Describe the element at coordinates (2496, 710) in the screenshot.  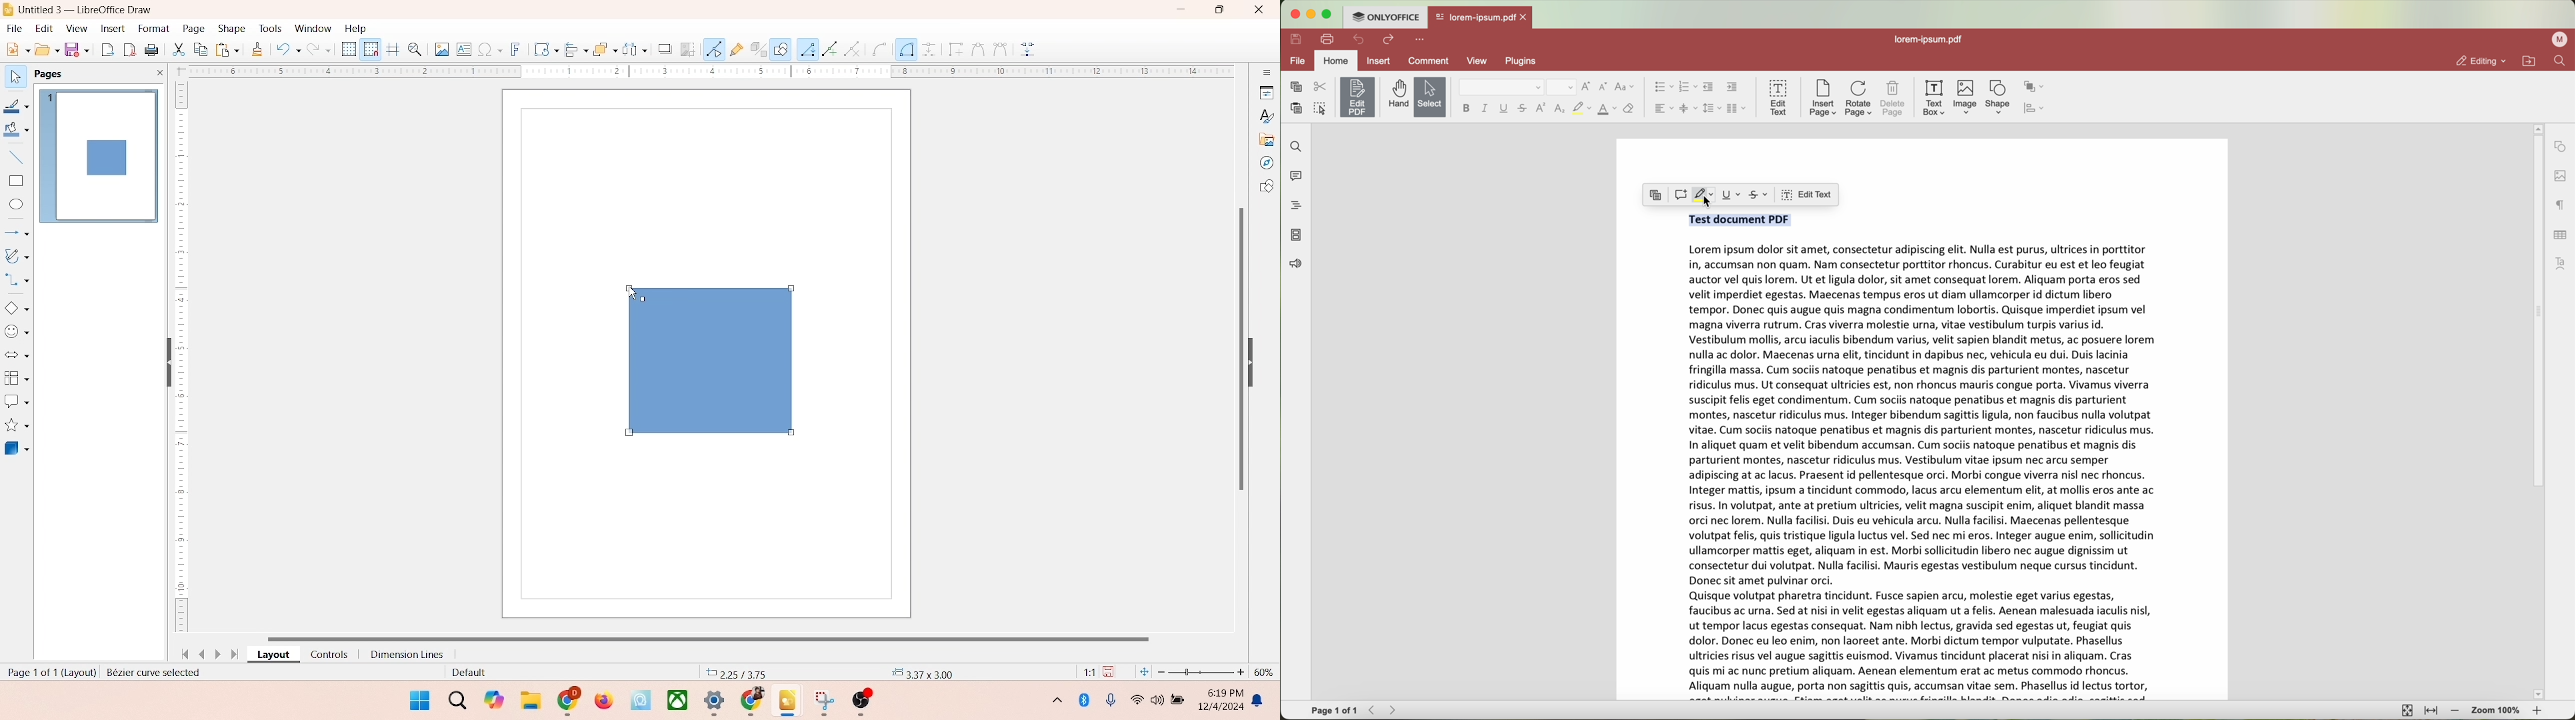
I see `zoom 100%` at that location.